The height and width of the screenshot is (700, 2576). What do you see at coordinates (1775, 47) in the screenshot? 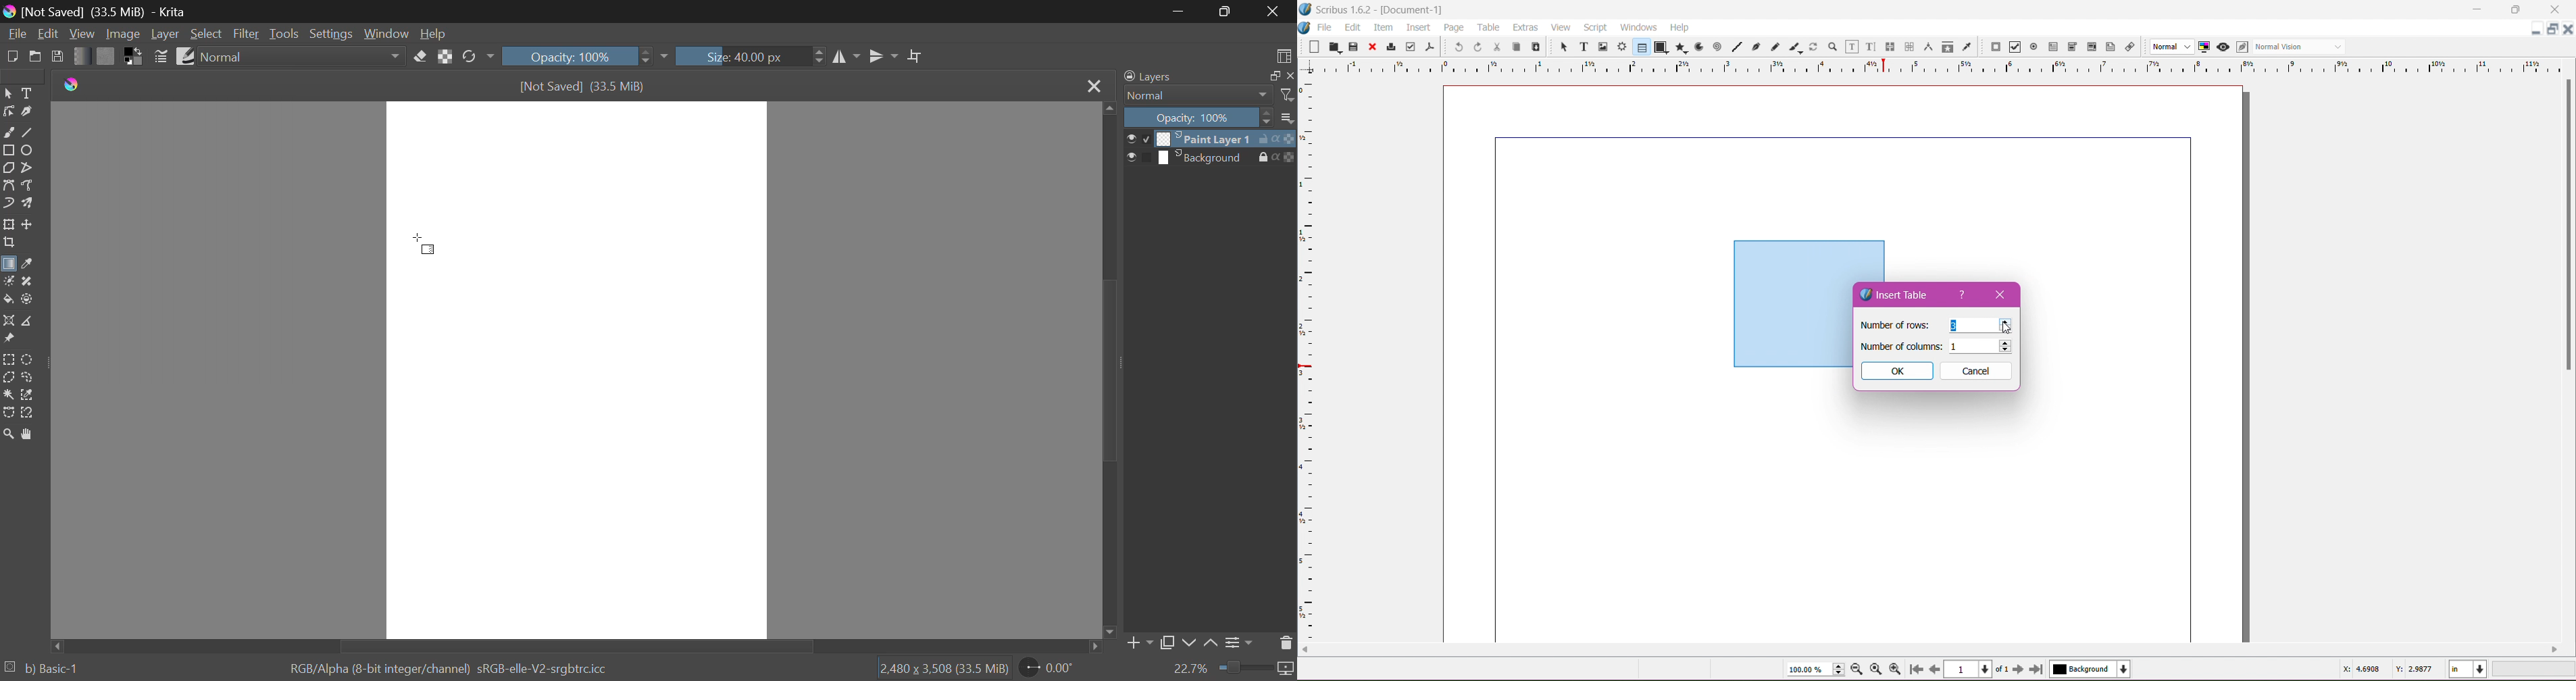
I see `Freehand Line` at bounding box center [1775, 47].